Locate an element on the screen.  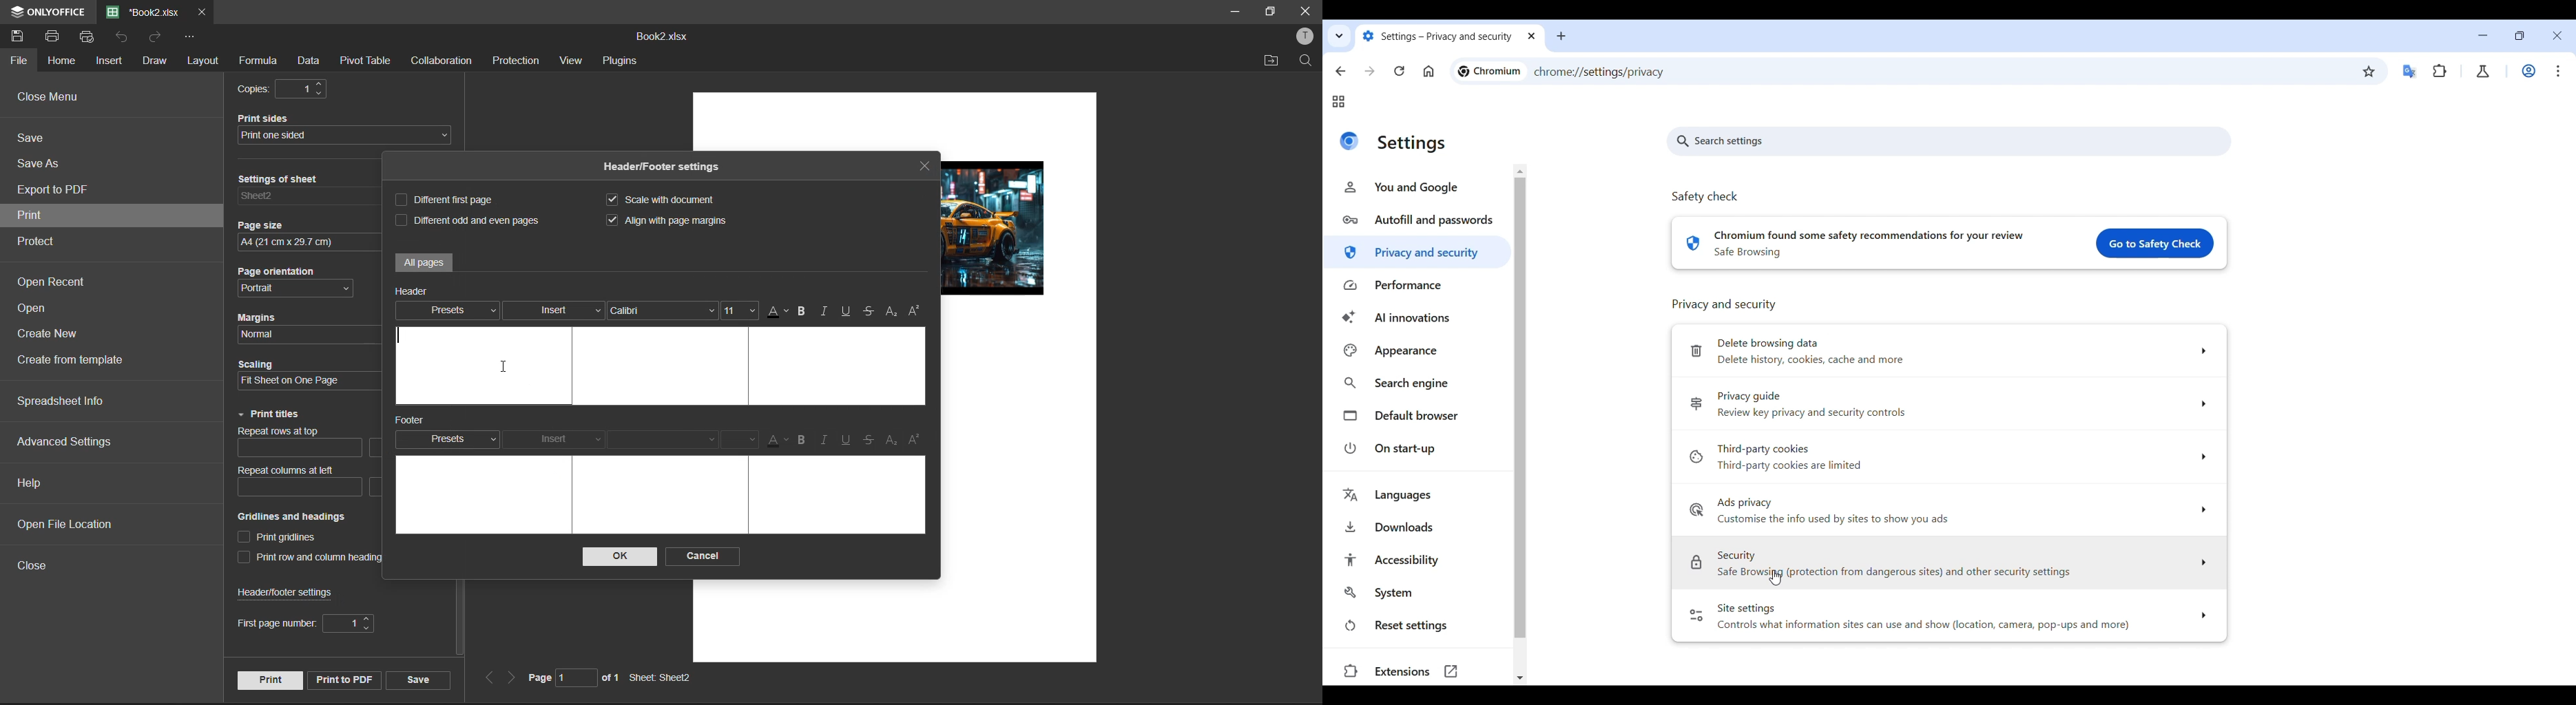
pivot table is located at coordinates (366, 63).